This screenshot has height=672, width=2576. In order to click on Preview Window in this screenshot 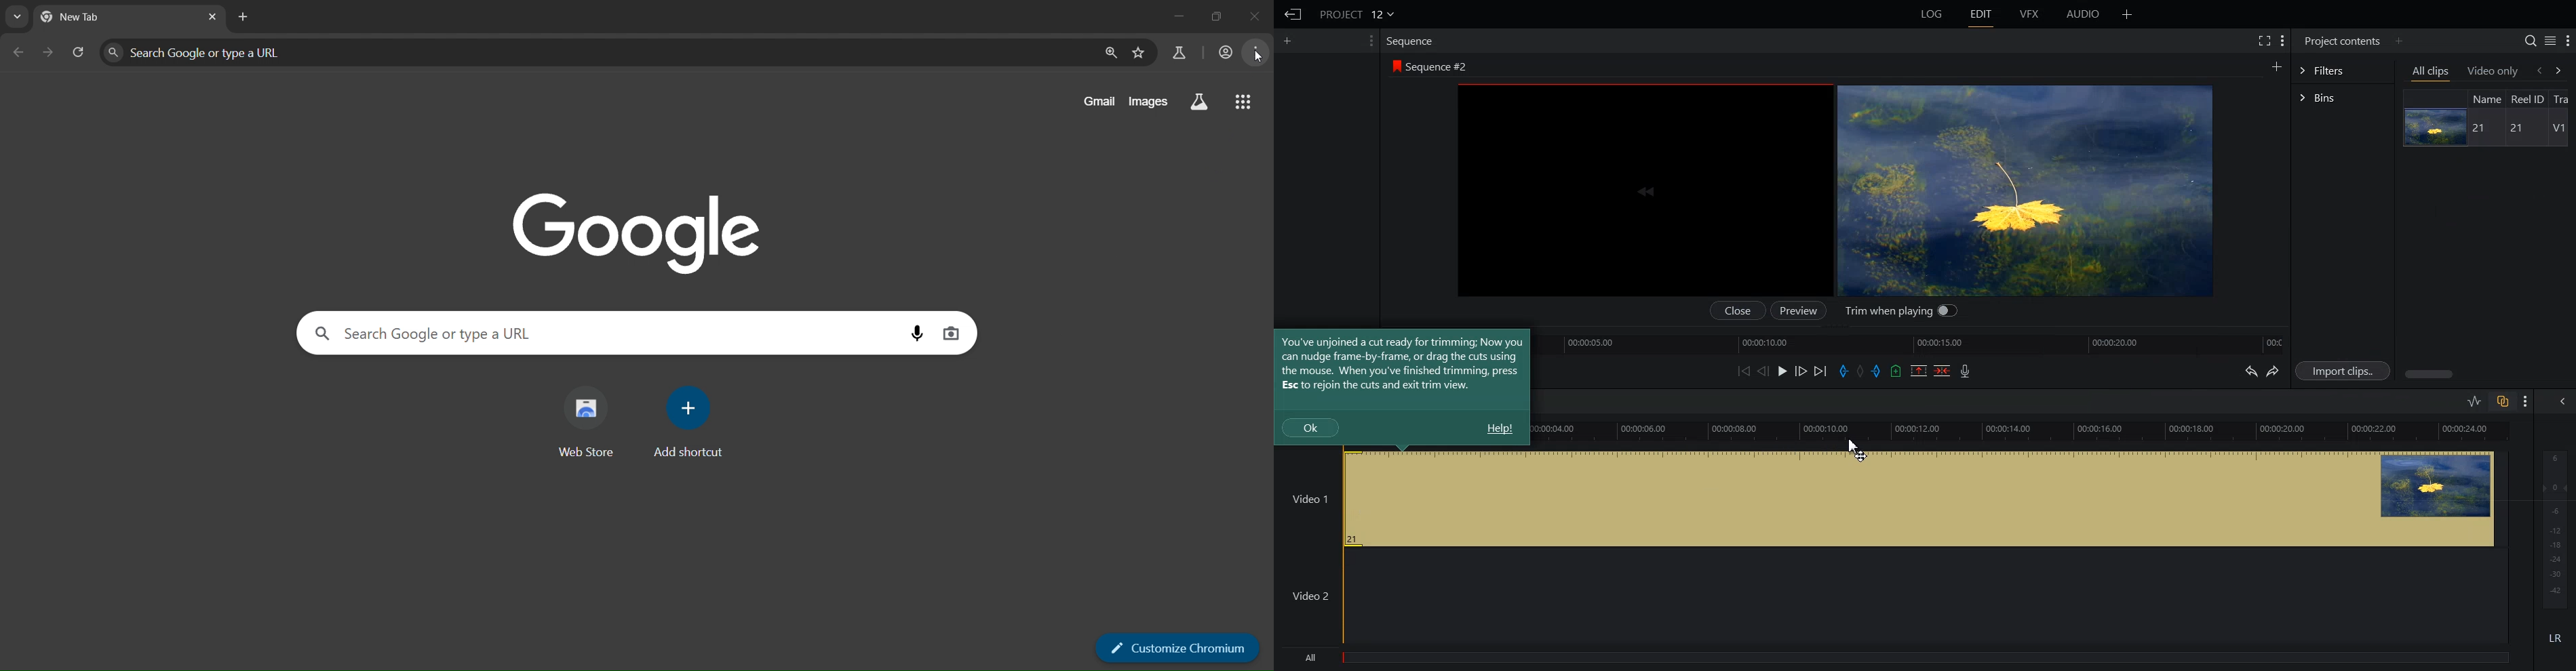, I will do `click(2024, 190)`.